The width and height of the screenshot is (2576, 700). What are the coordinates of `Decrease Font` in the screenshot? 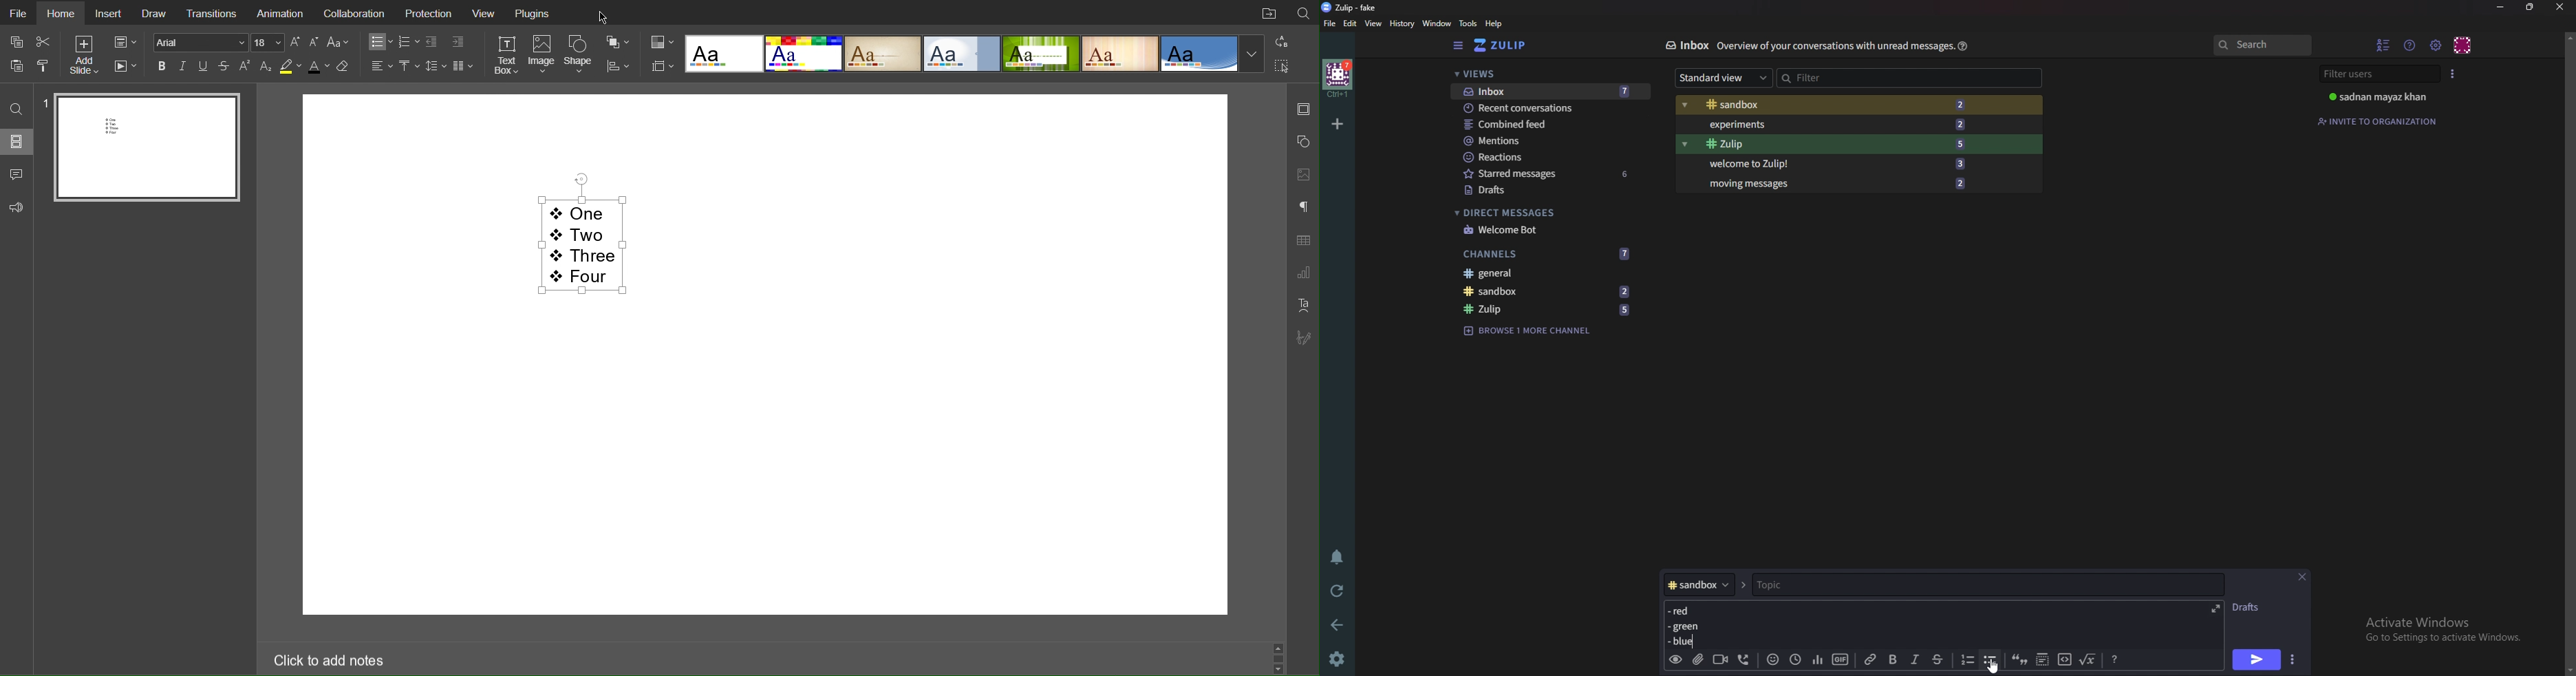 It's located at (312, 43).